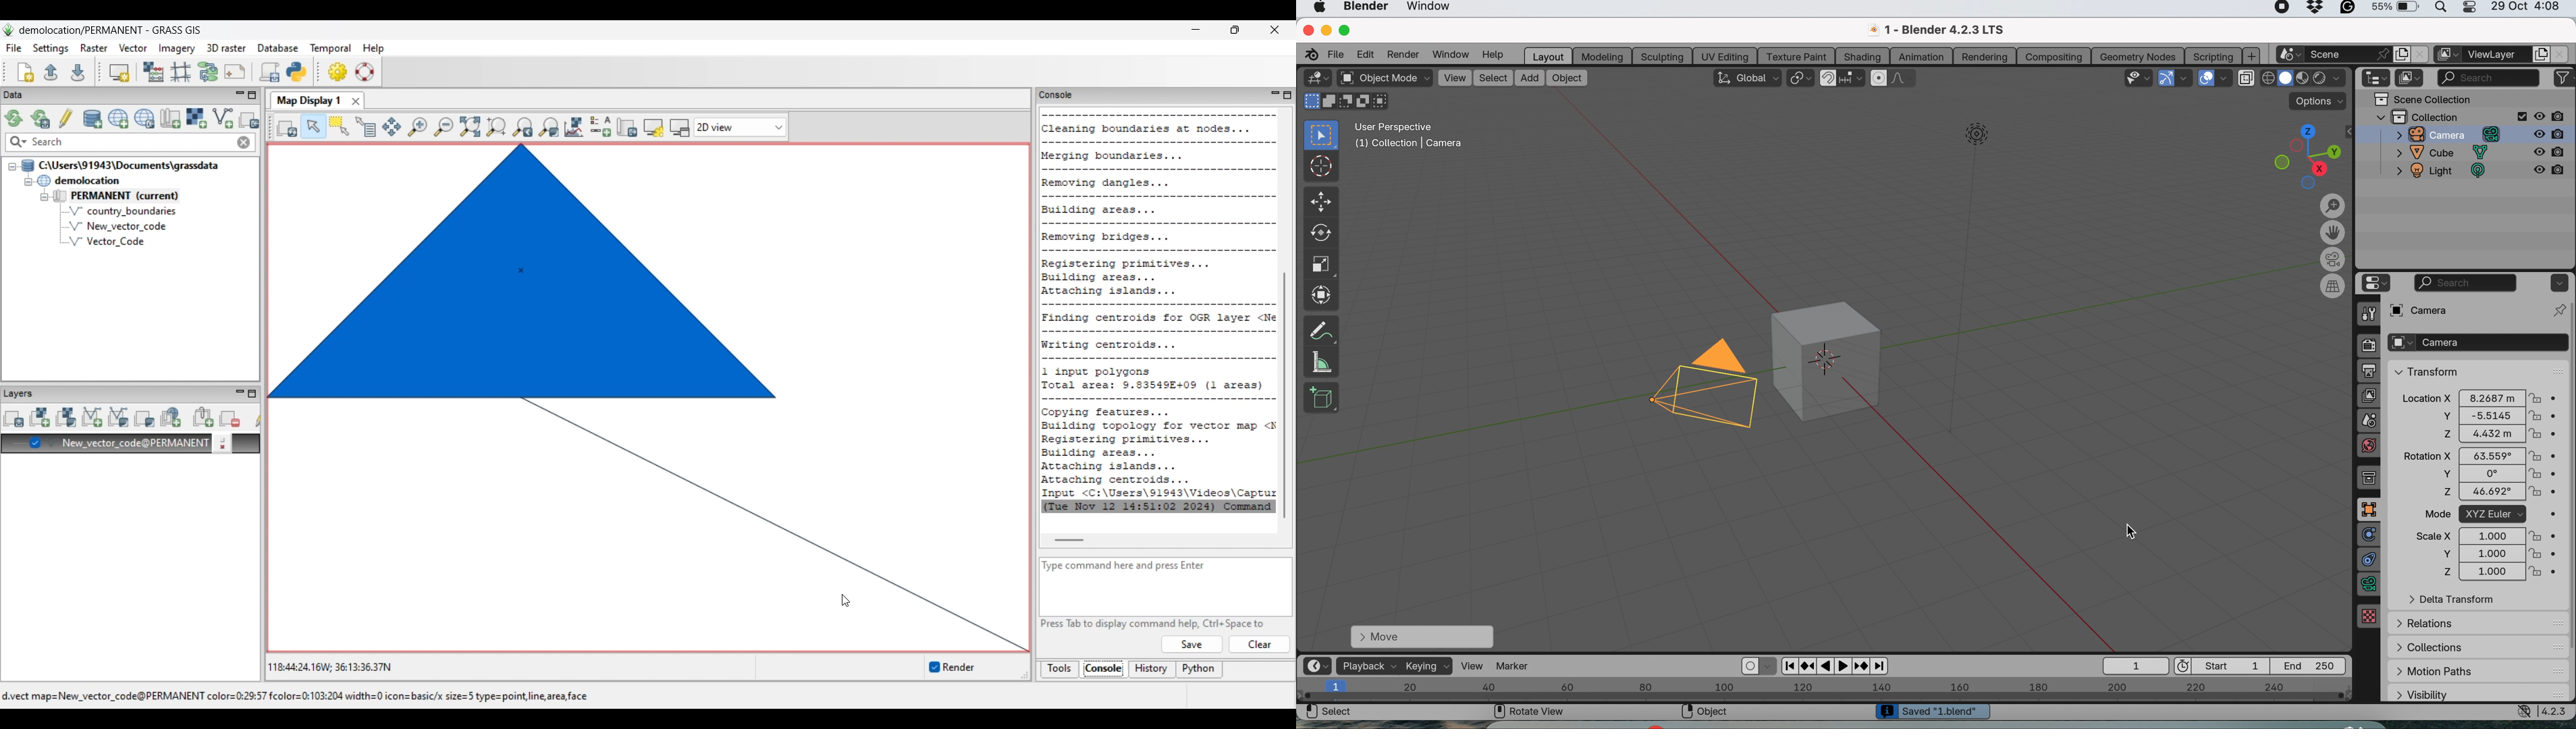 Image resolution: width=2576 pixels, height=756 pixels. What do you see at coordinates (1319, 8) in the screenshot?
I see `system logo` at bounding box center [1319, 8].